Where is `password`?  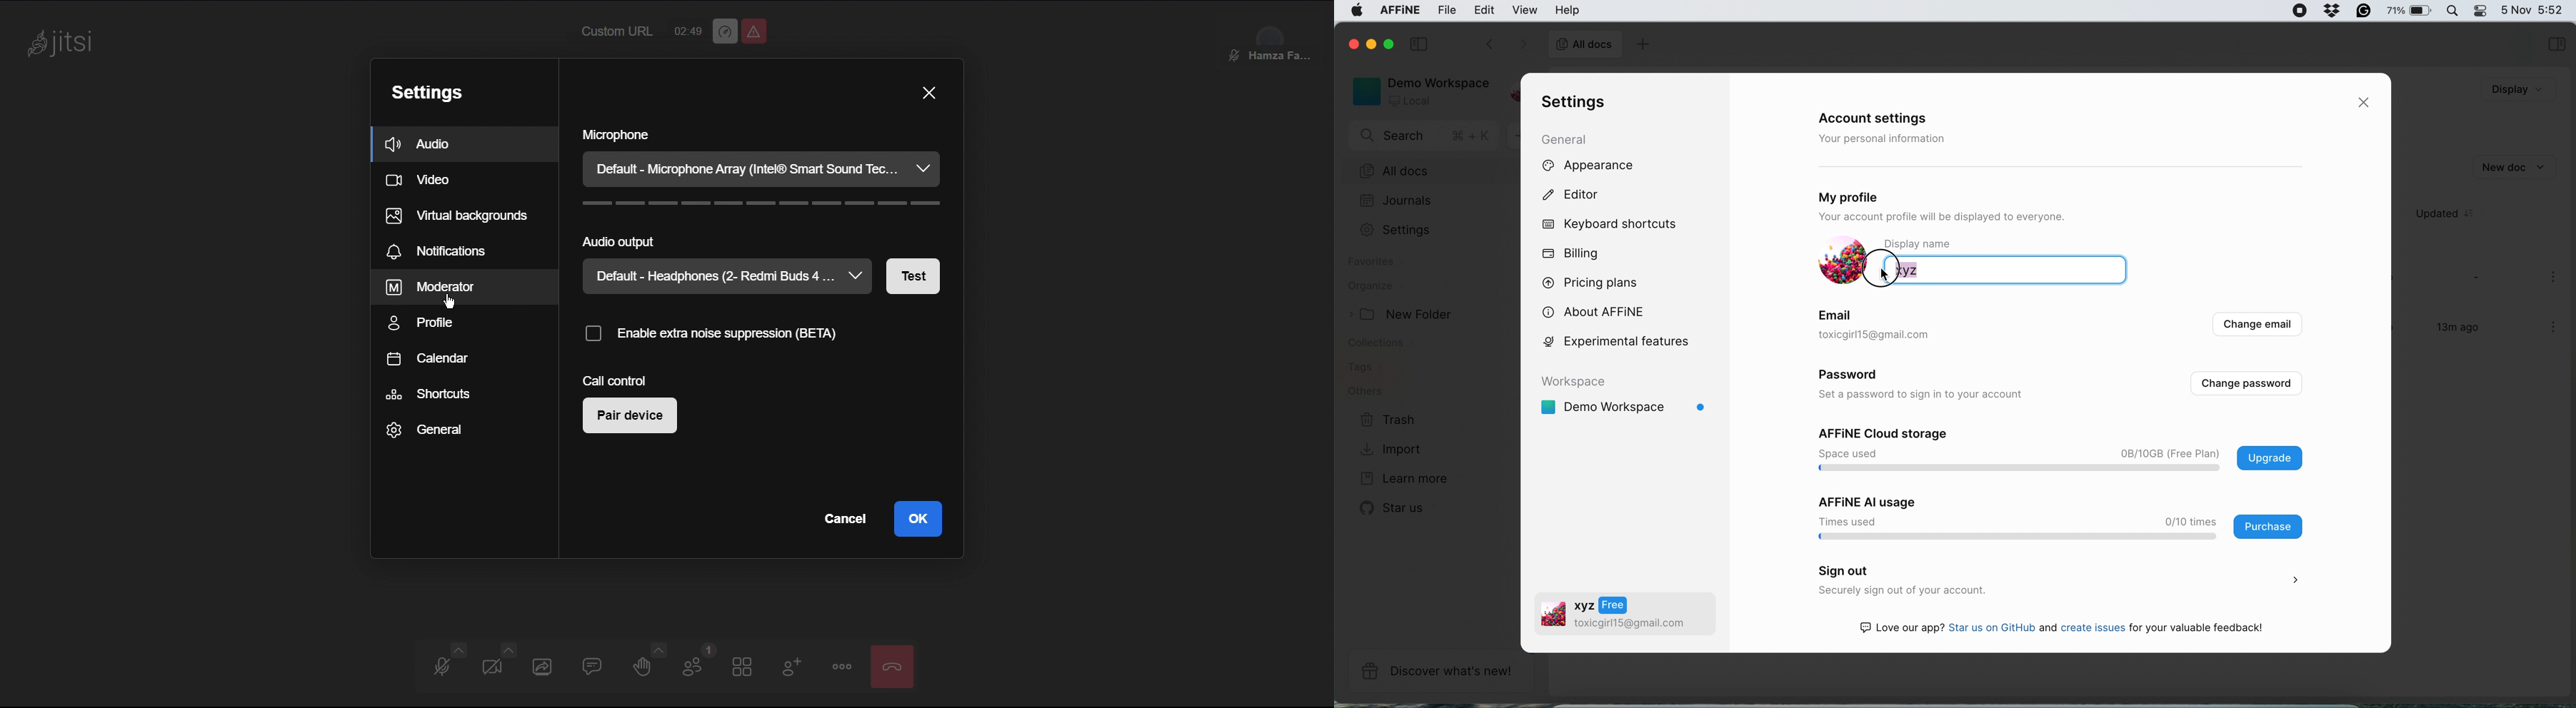
password is located at coordinates (1855, 377).